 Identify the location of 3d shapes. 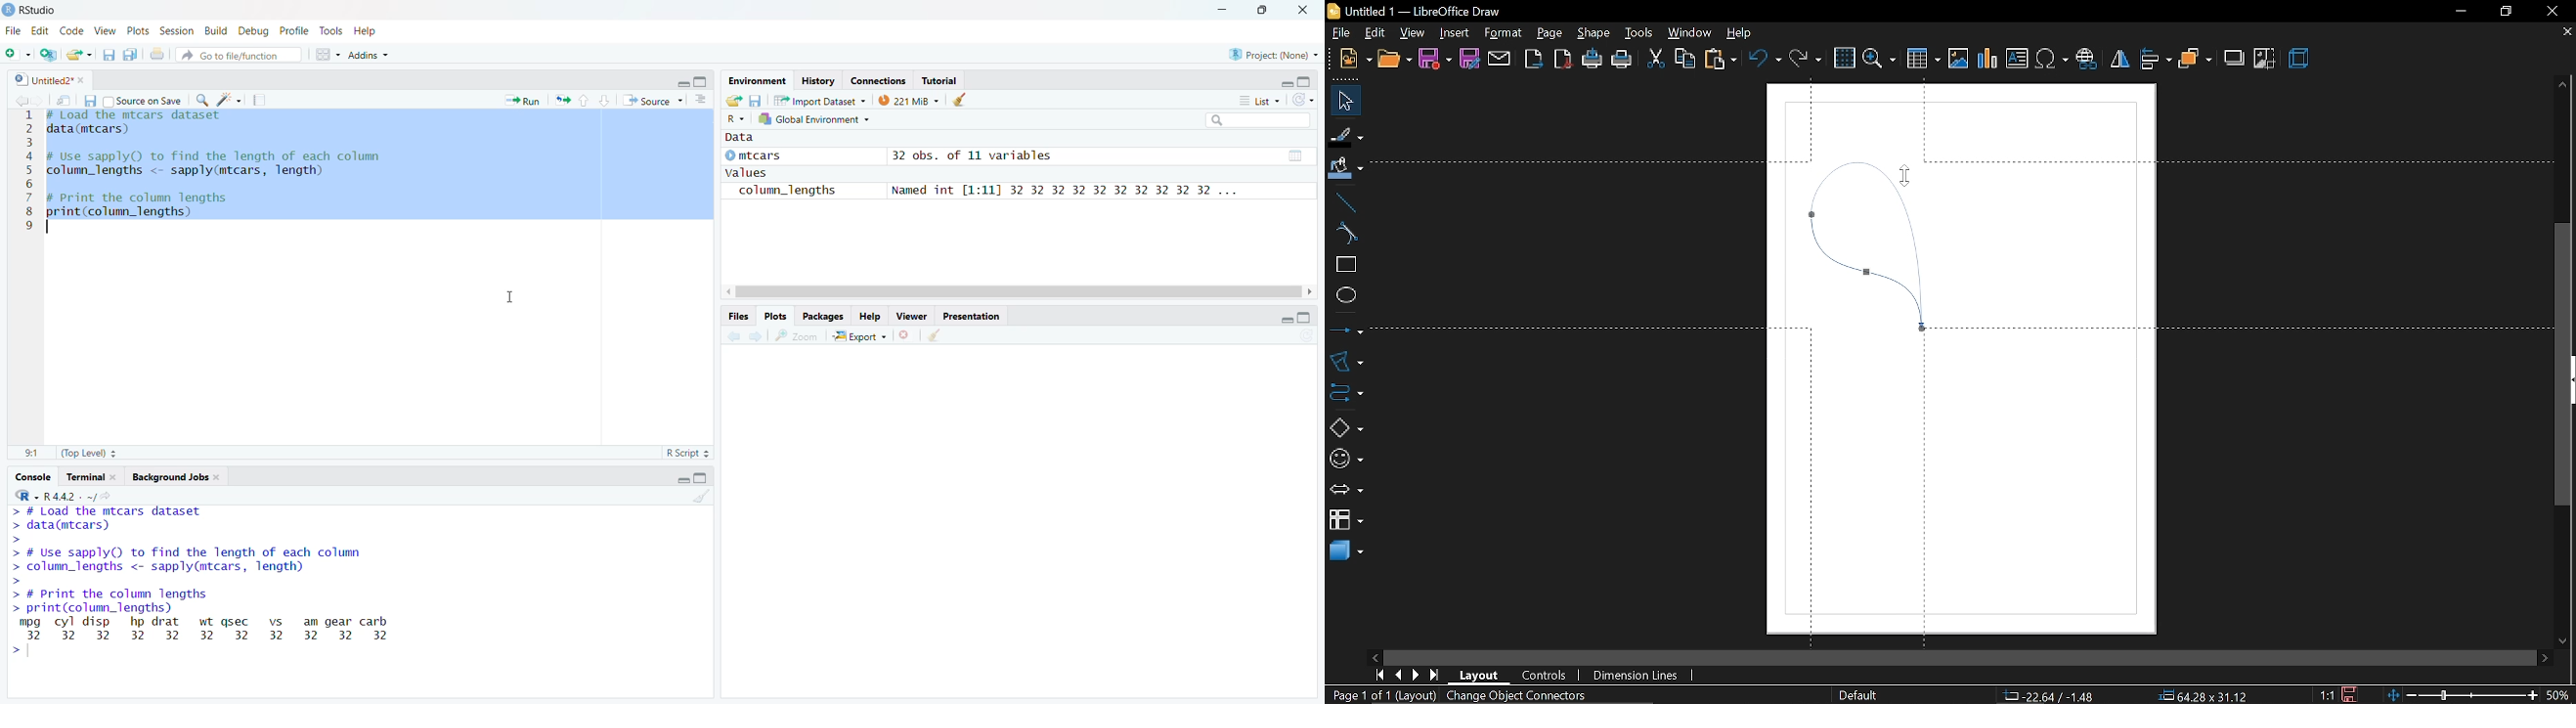
(1345, 553).